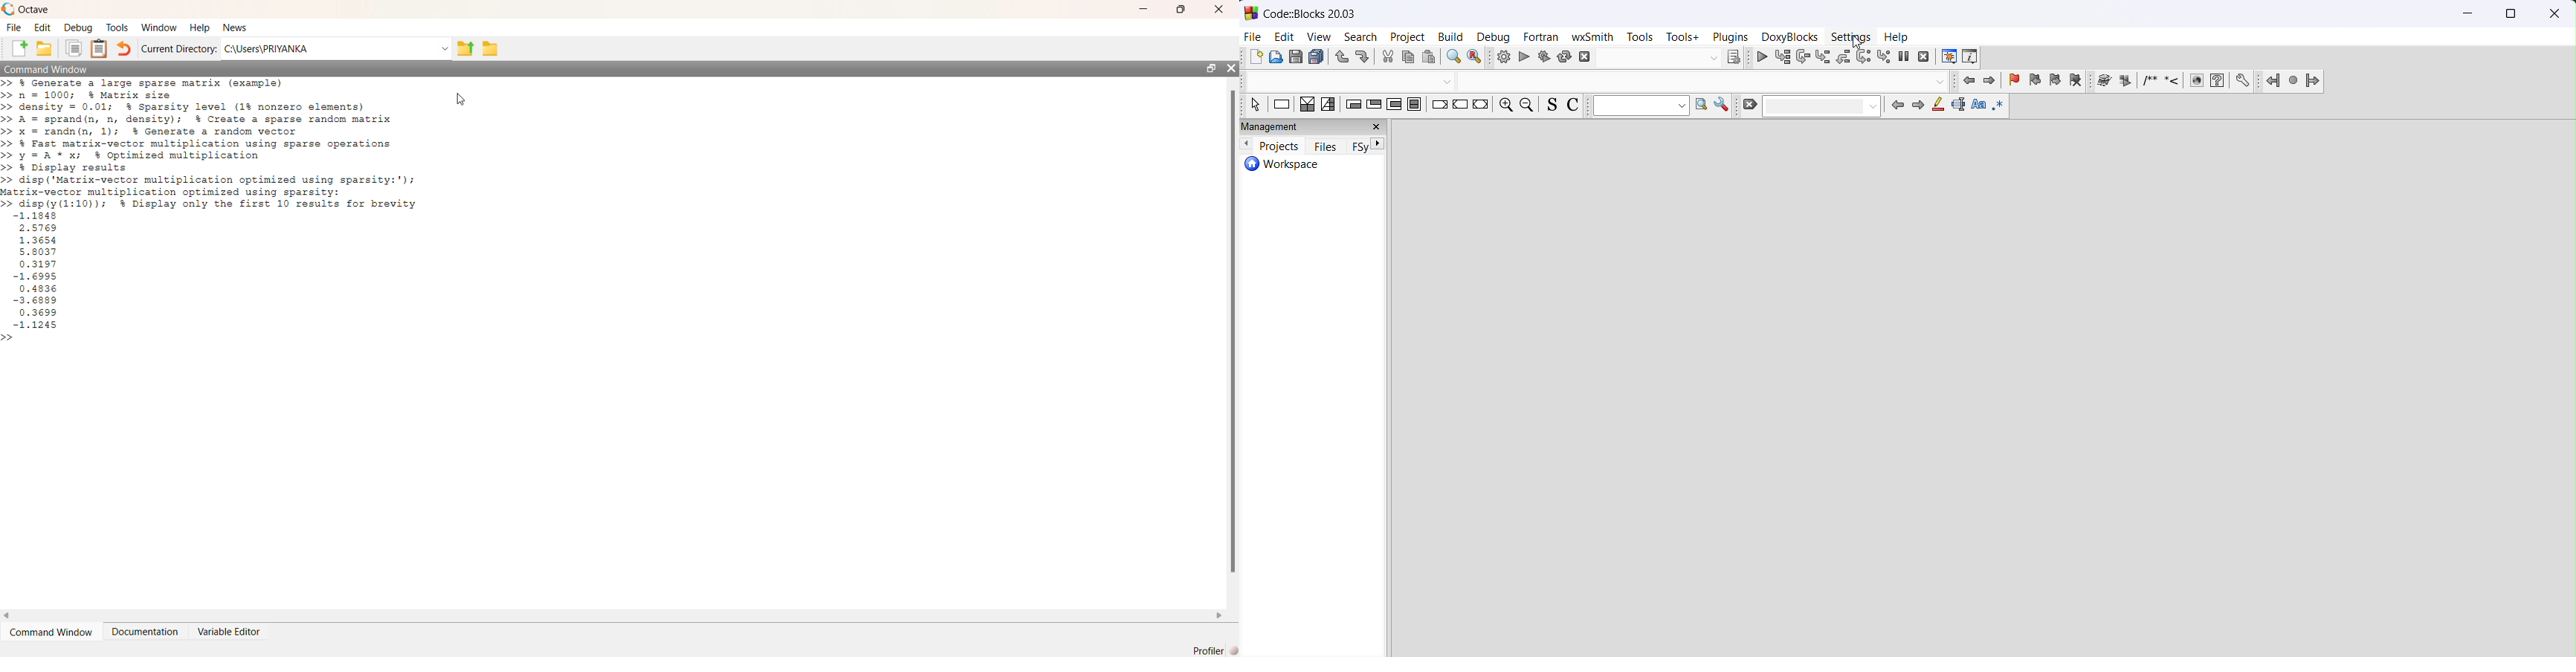 This screenshot has width=2576, height=672. Describe the element at coordinates (180, 49) in the screenshot. I see `current directory:` at that location.